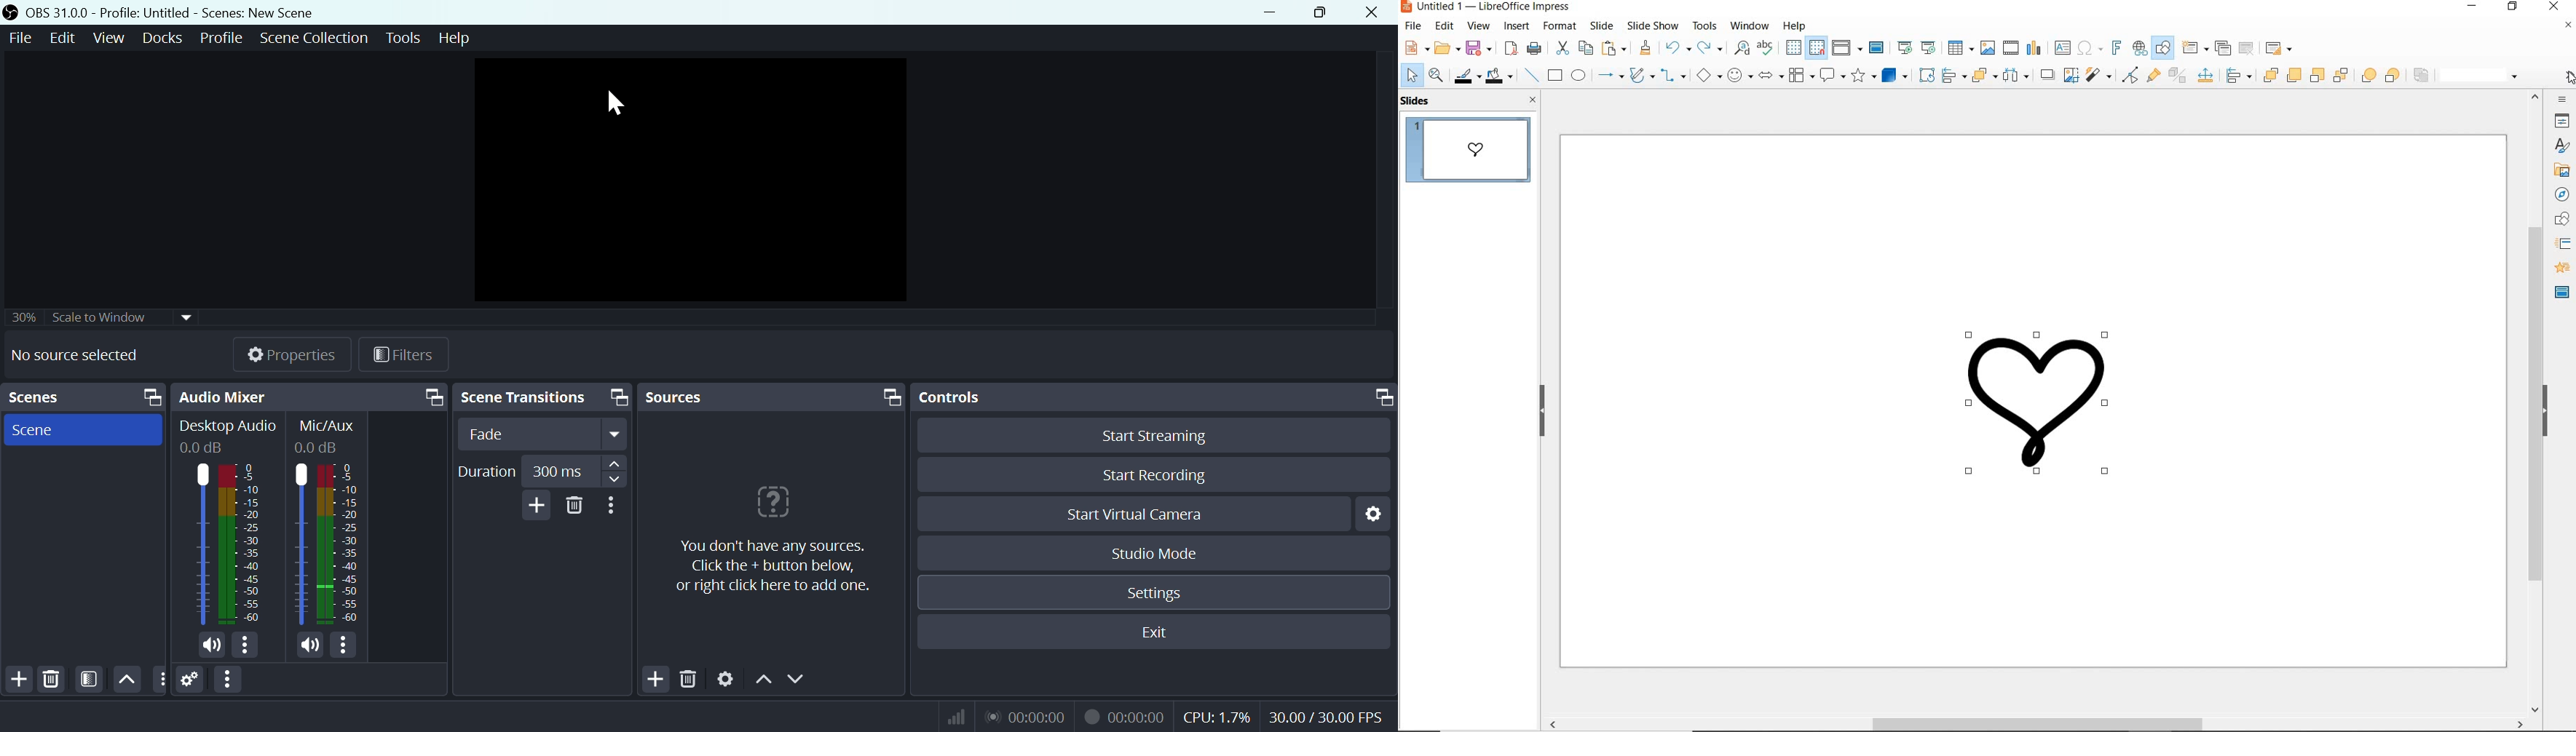  Describe the element at coordinates (547, 396) in the screenshot. I see `Scene transition` at that location.